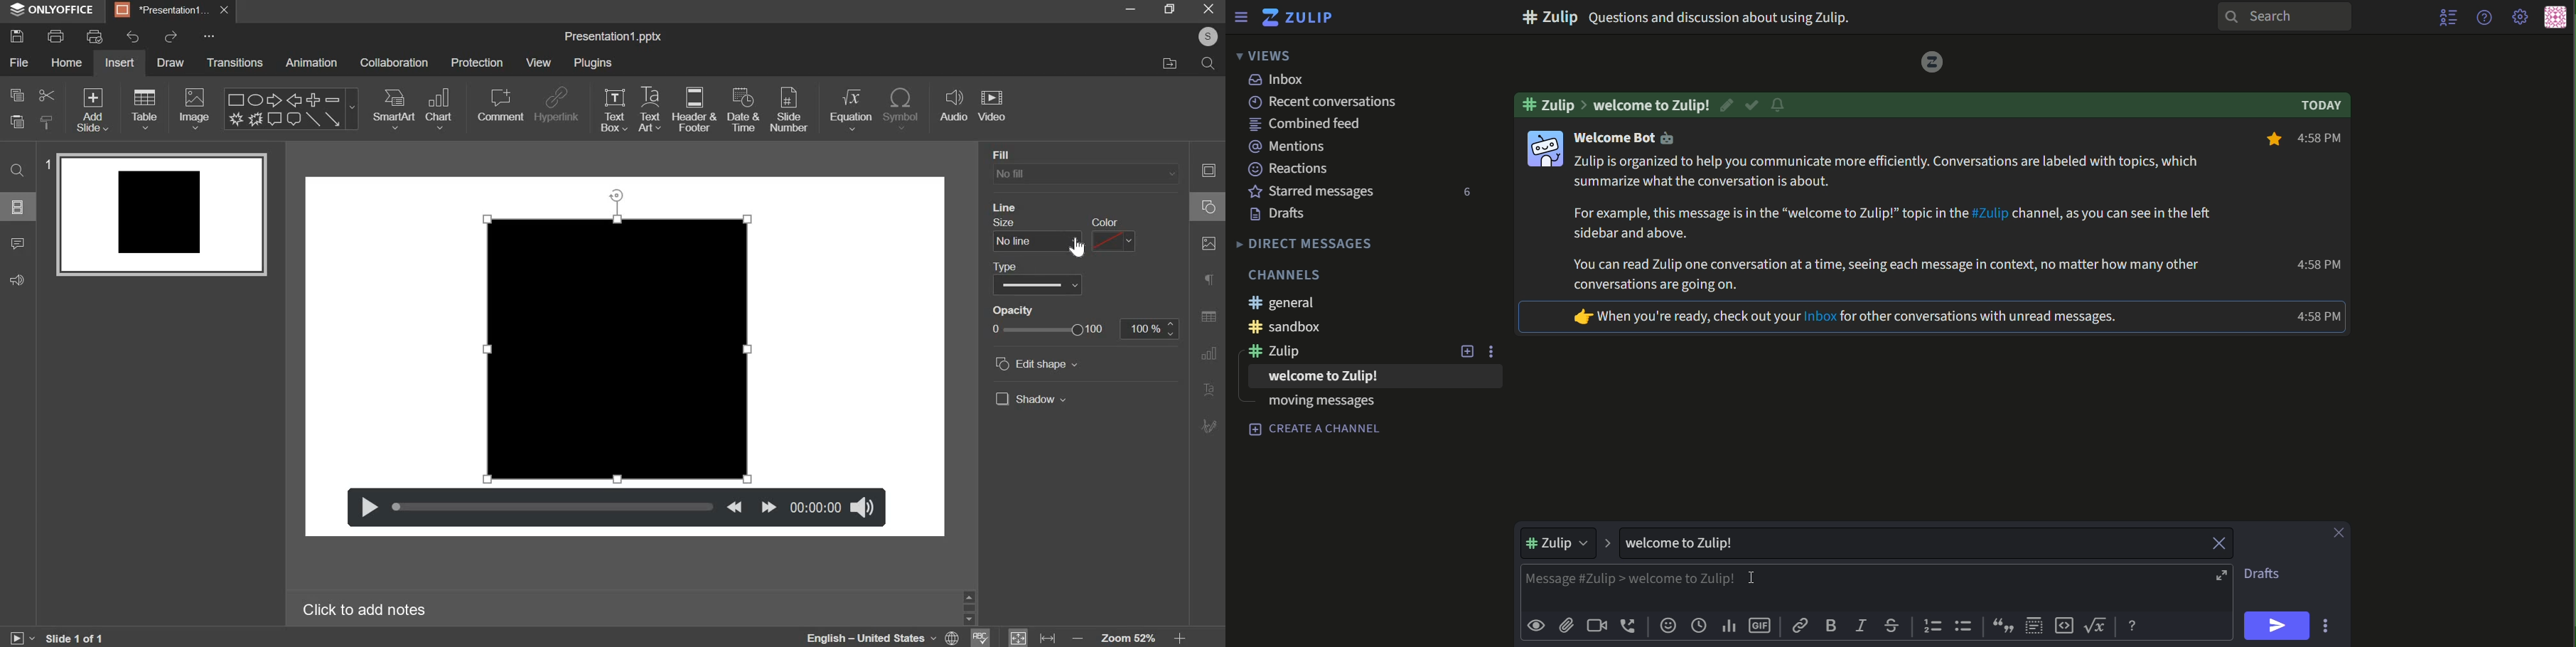 This screenshot has width=2576, height=672. Describe the element at coordinates (2282, 16) in the screenshot. I see `search bar` at that location.